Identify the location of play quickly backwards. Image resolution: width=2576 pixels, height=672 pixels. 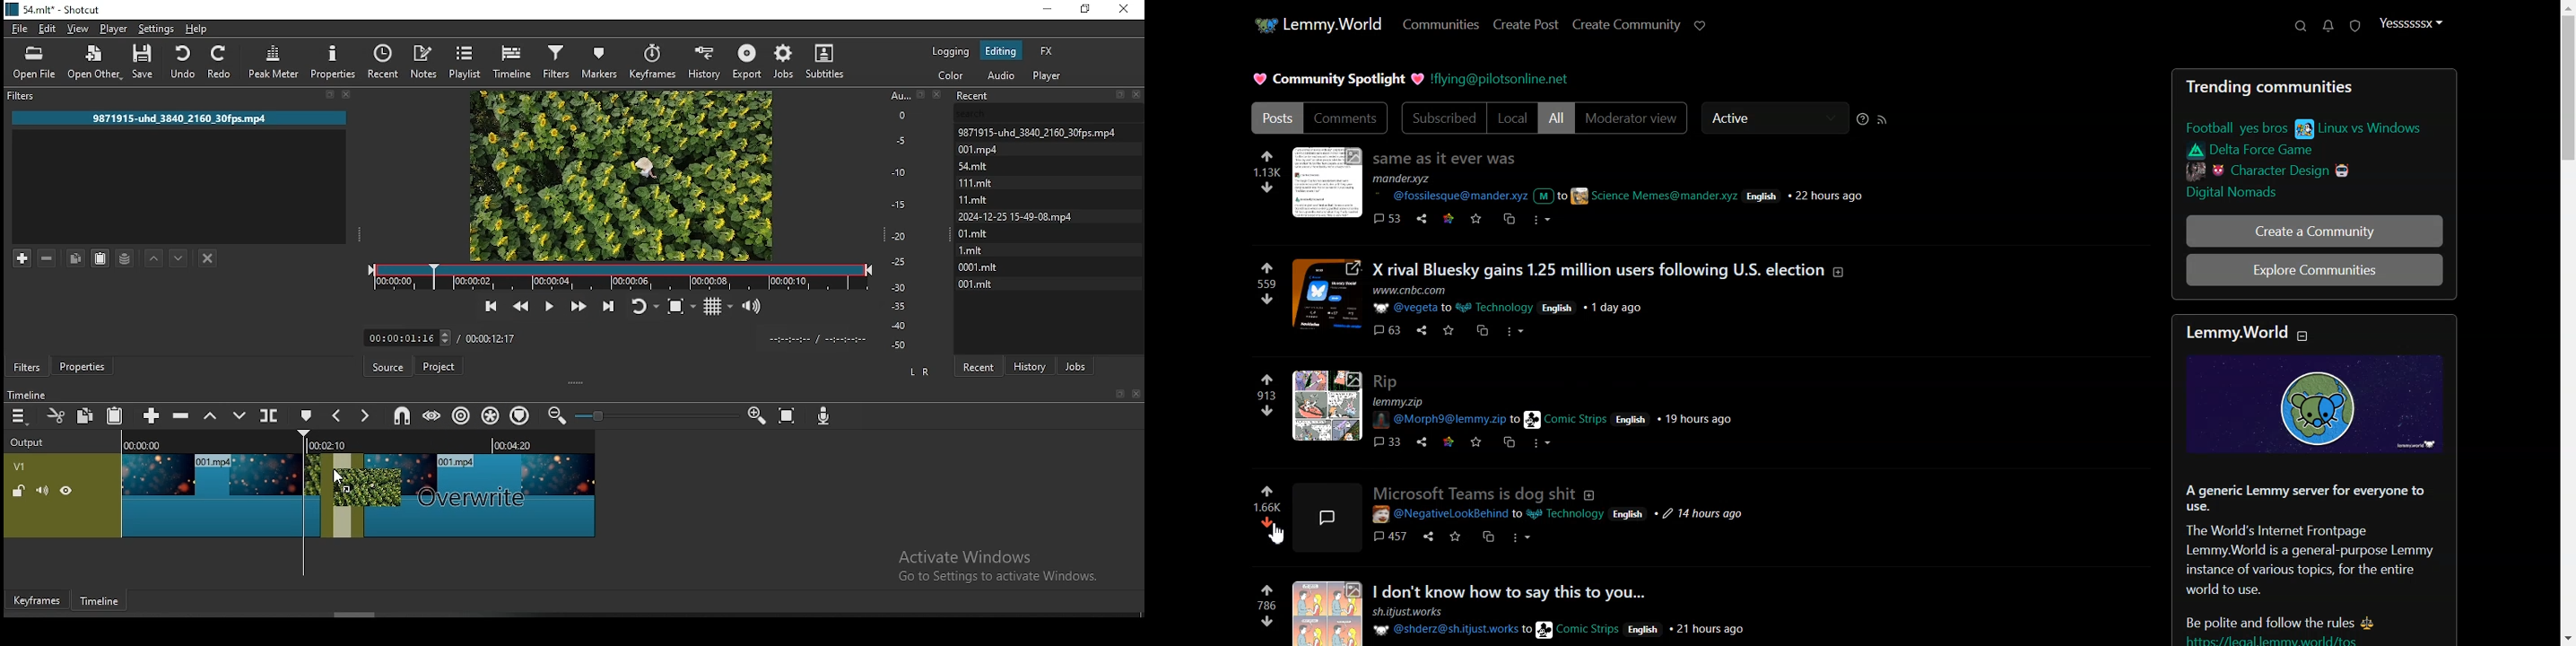
(519, 307).